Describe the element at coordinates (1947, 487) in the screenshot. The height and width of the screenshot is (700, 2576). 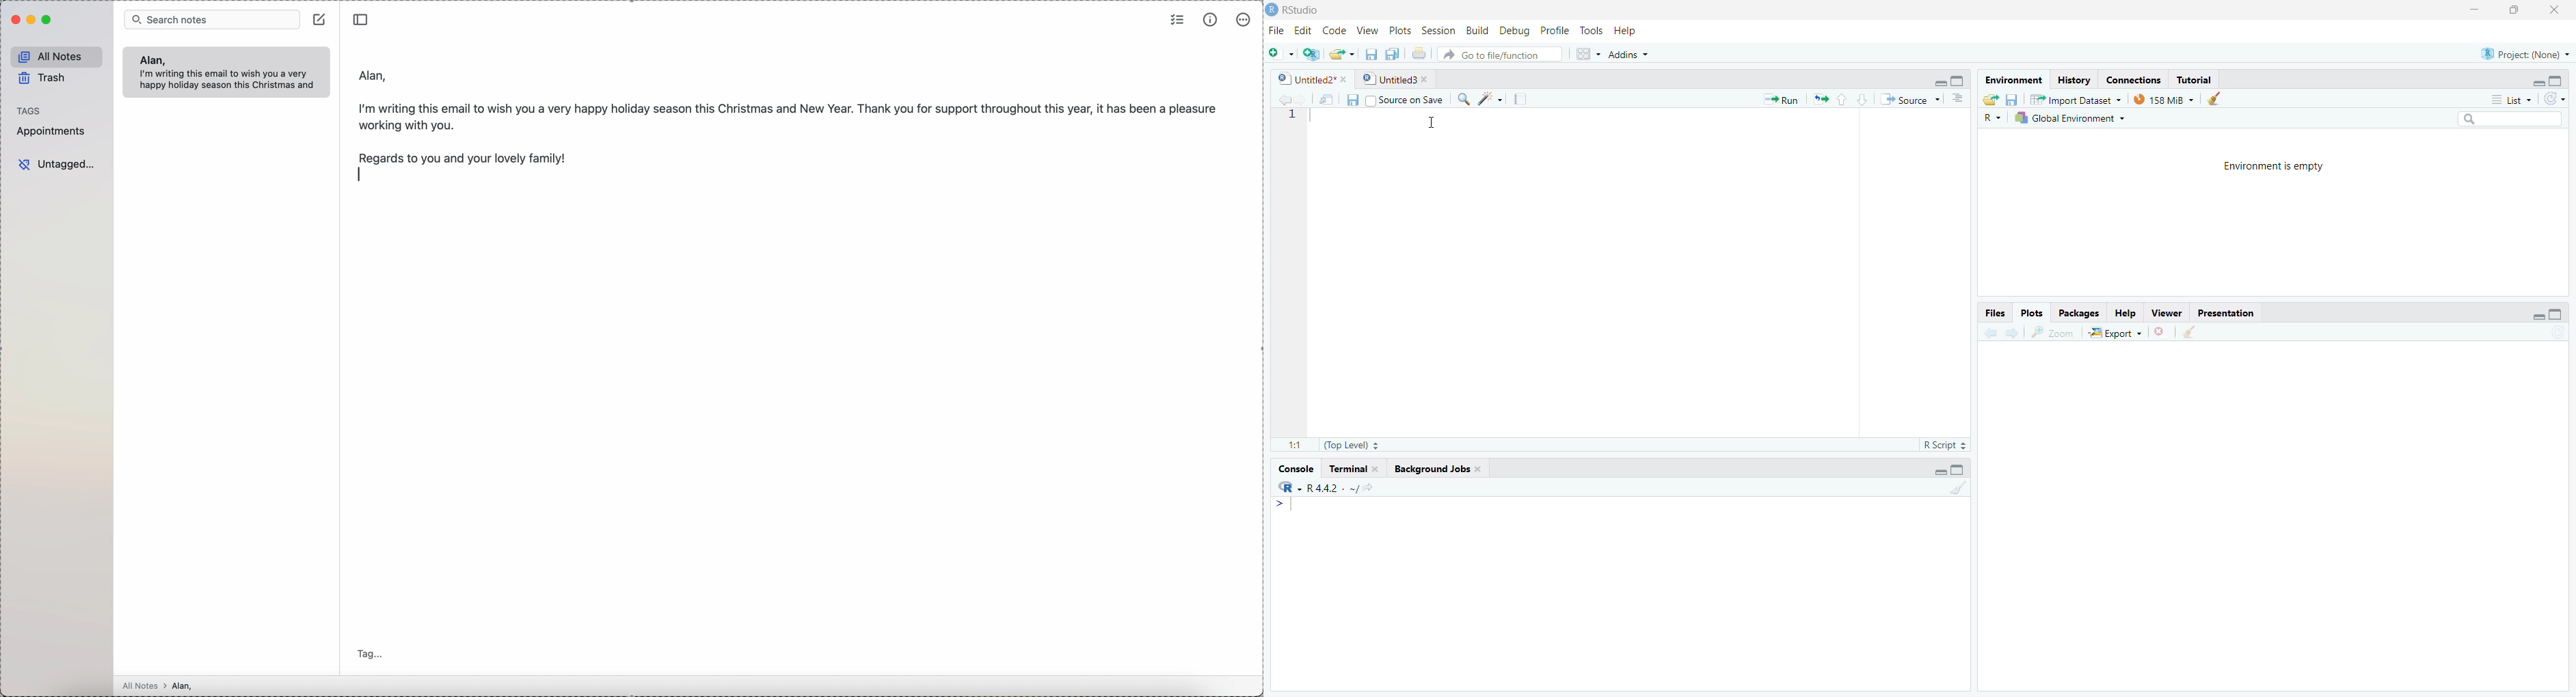
I see `1` at that location.